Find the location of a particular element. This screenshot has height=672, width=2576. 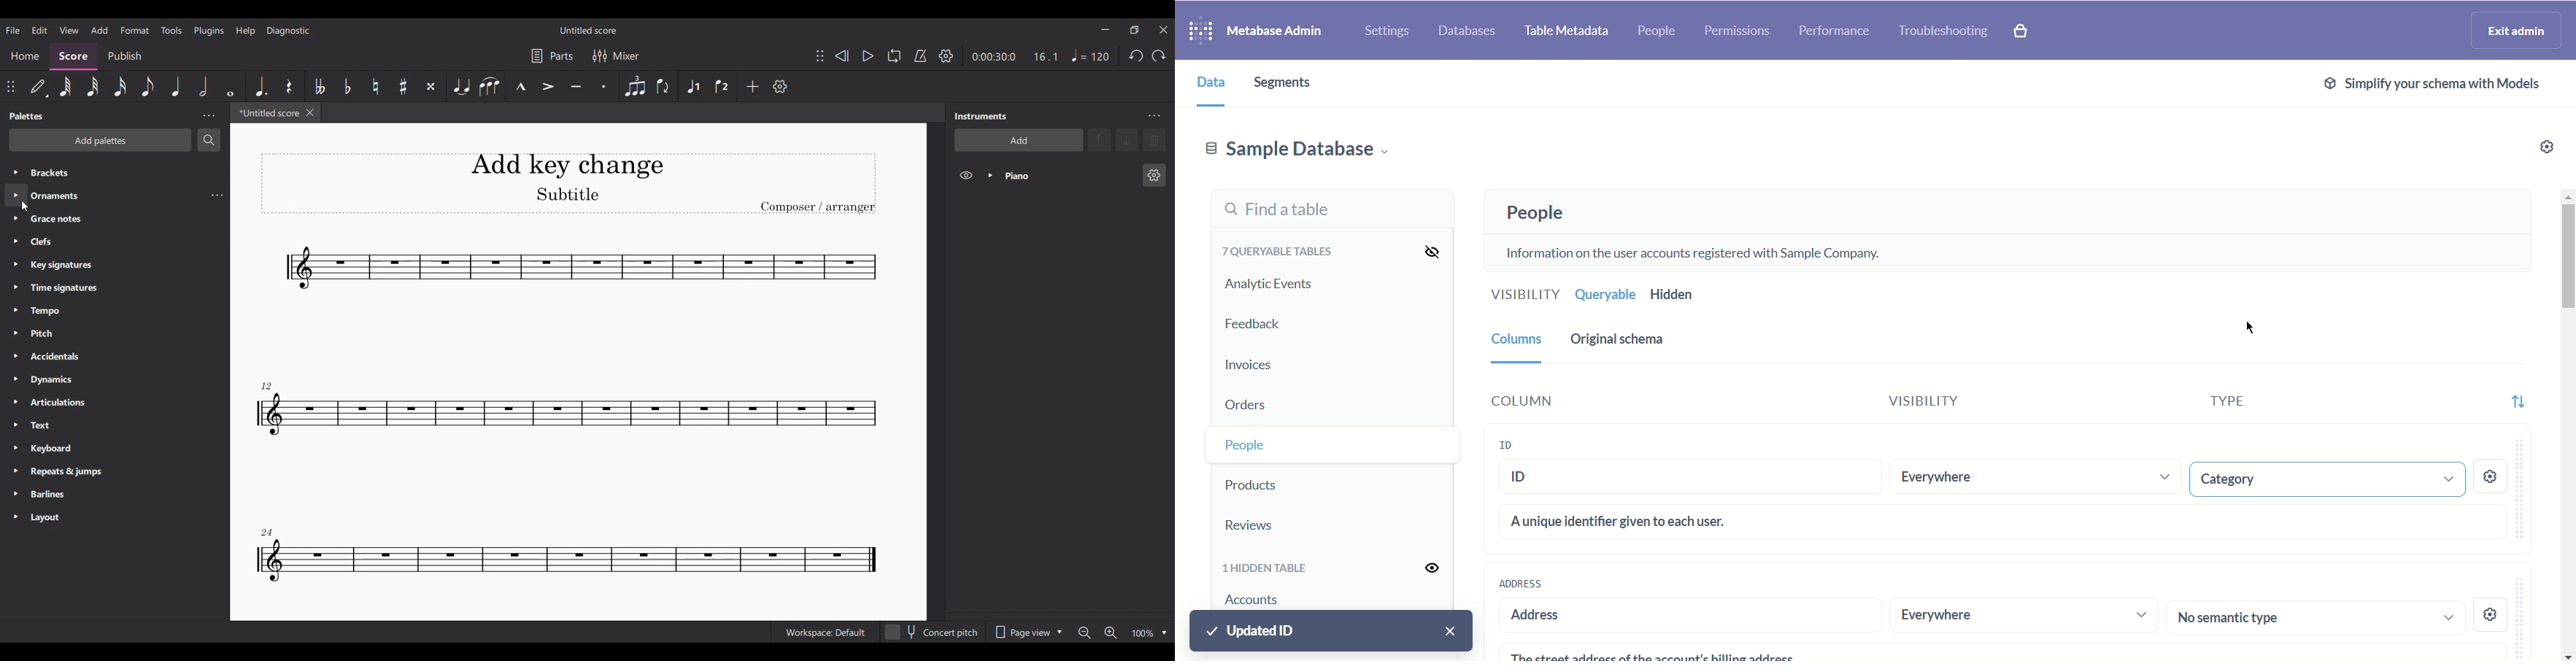

Zoom out is located at coordinates (1084, 632).